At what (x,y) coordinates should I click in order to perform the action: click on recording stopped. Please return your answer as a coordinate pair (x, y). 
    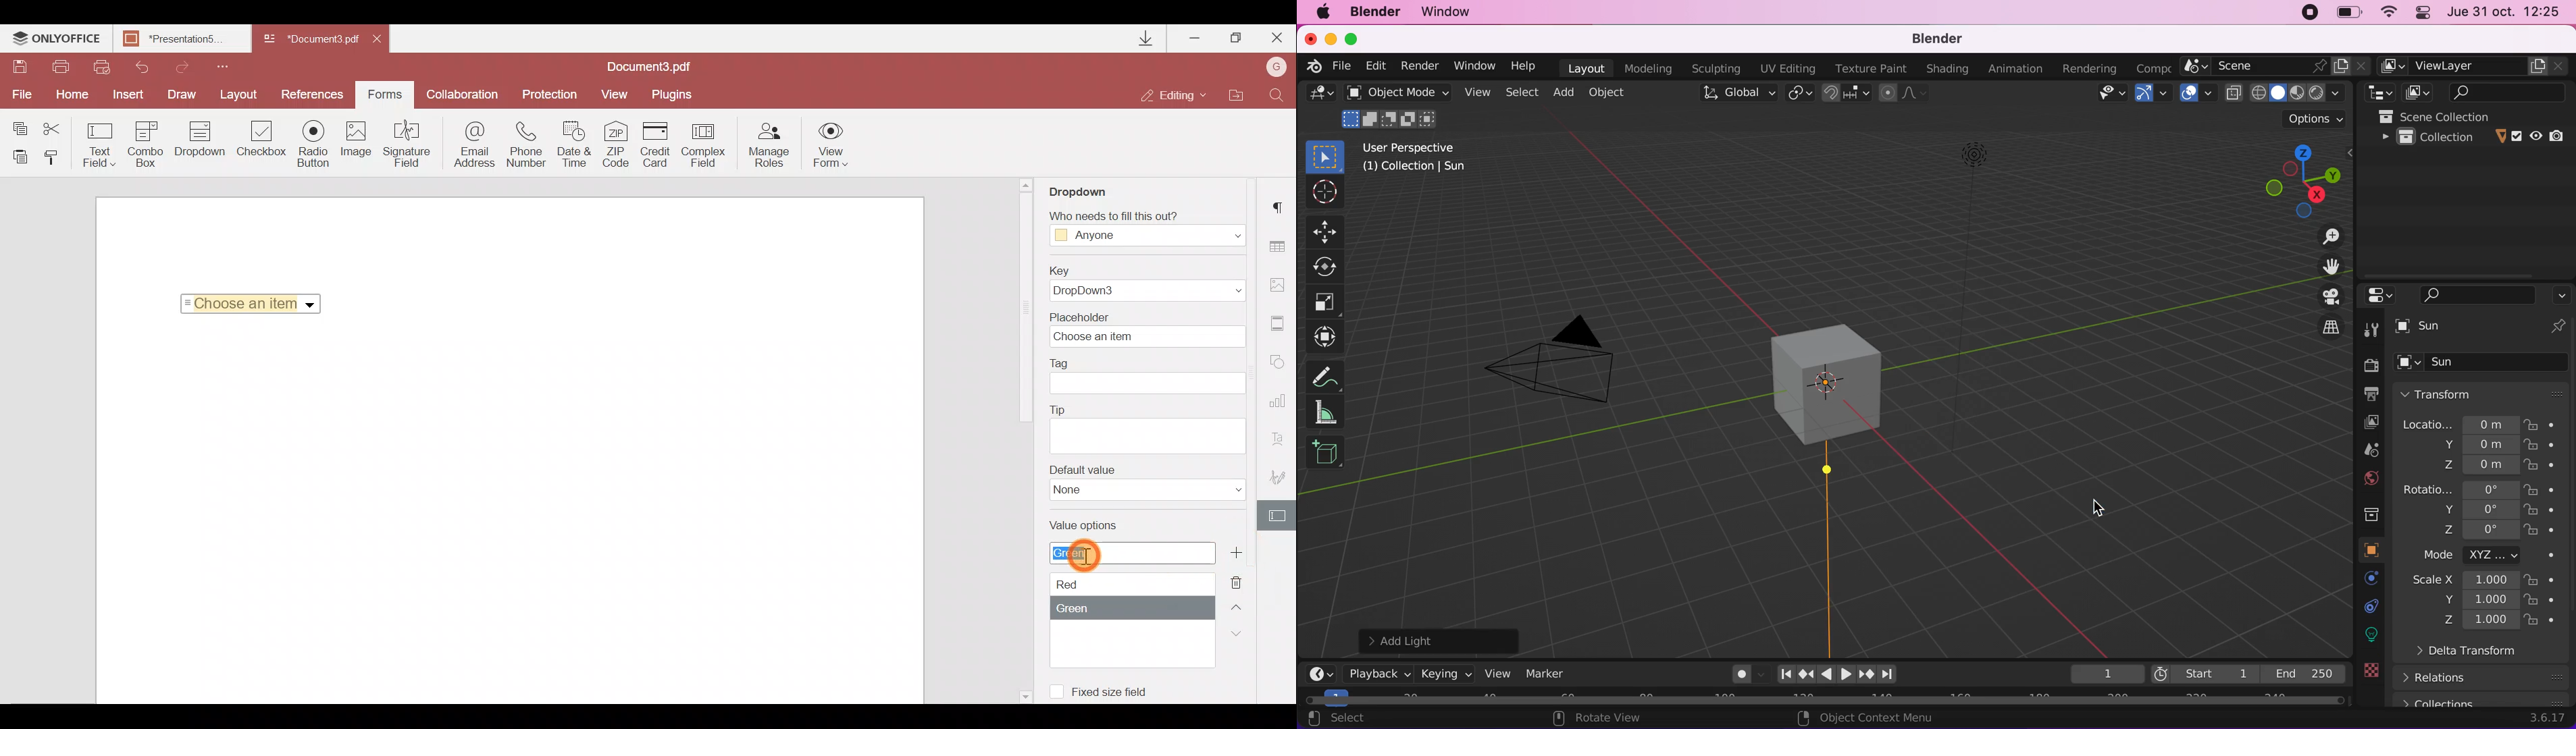
    Looking at the image, I should click on (2310, 12).